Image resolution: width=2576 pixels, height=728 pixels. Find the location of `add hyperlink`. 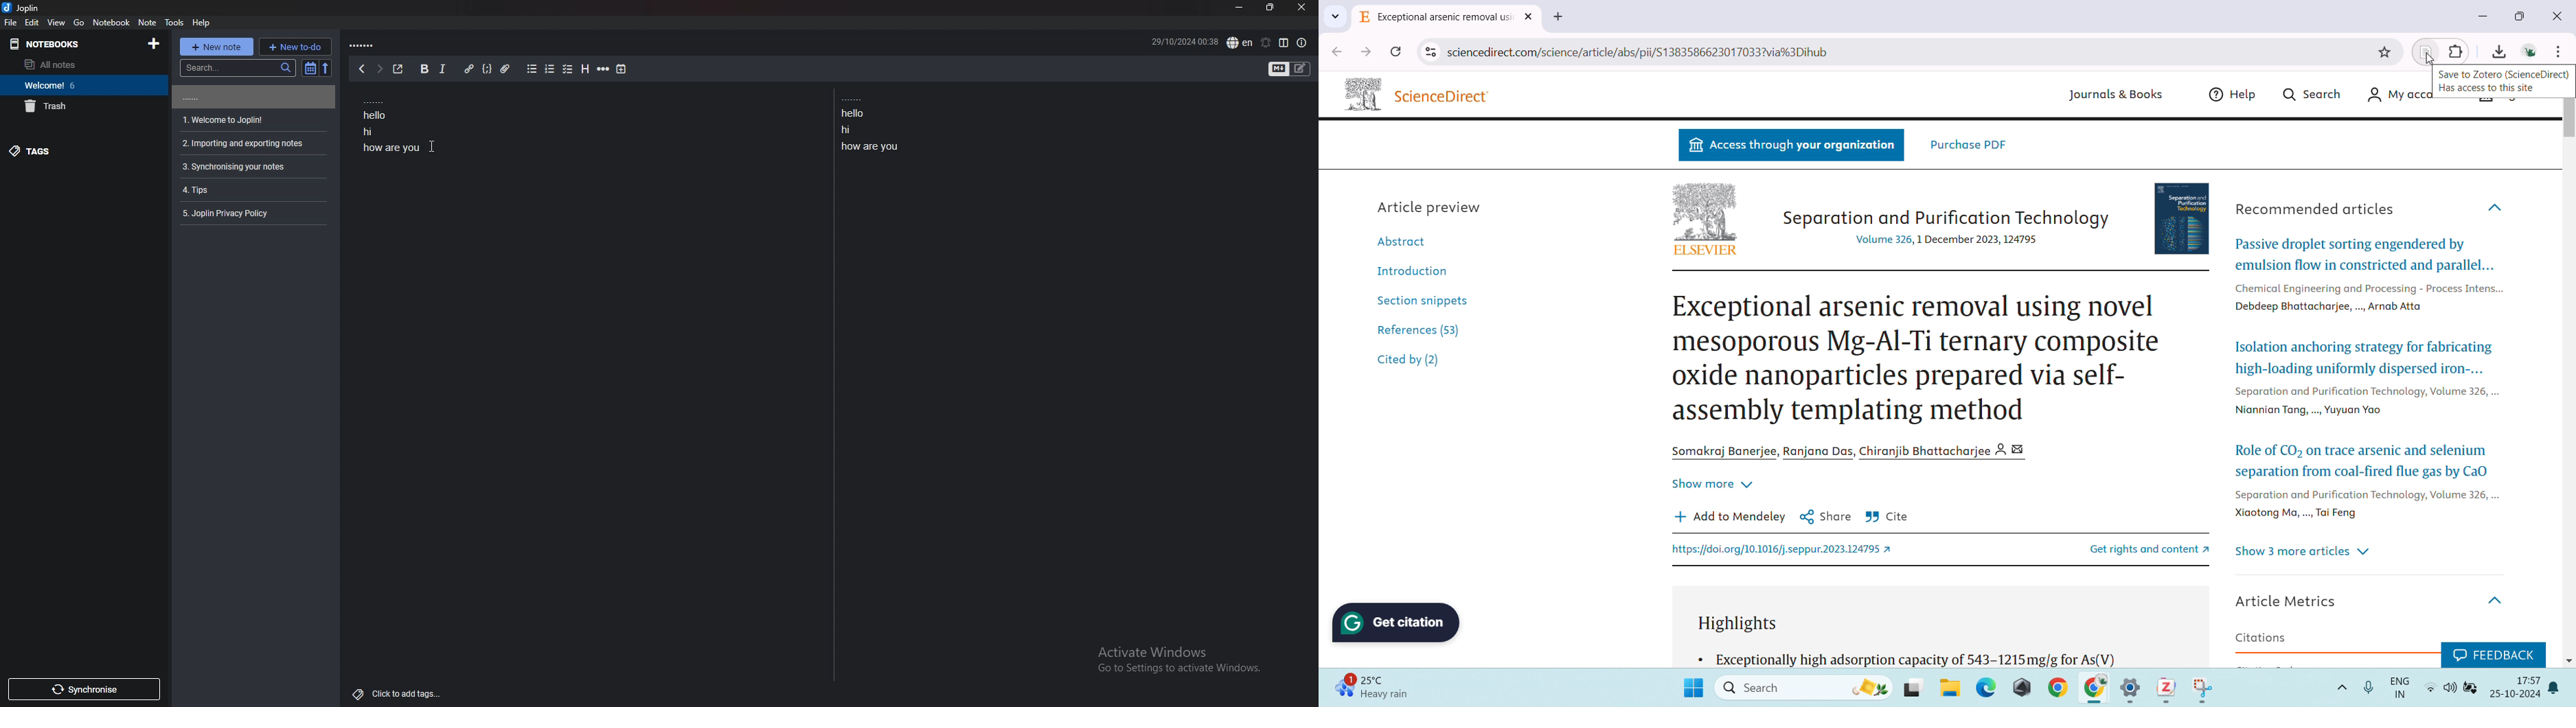

add hyperlink is located at coordinates (470, 69).